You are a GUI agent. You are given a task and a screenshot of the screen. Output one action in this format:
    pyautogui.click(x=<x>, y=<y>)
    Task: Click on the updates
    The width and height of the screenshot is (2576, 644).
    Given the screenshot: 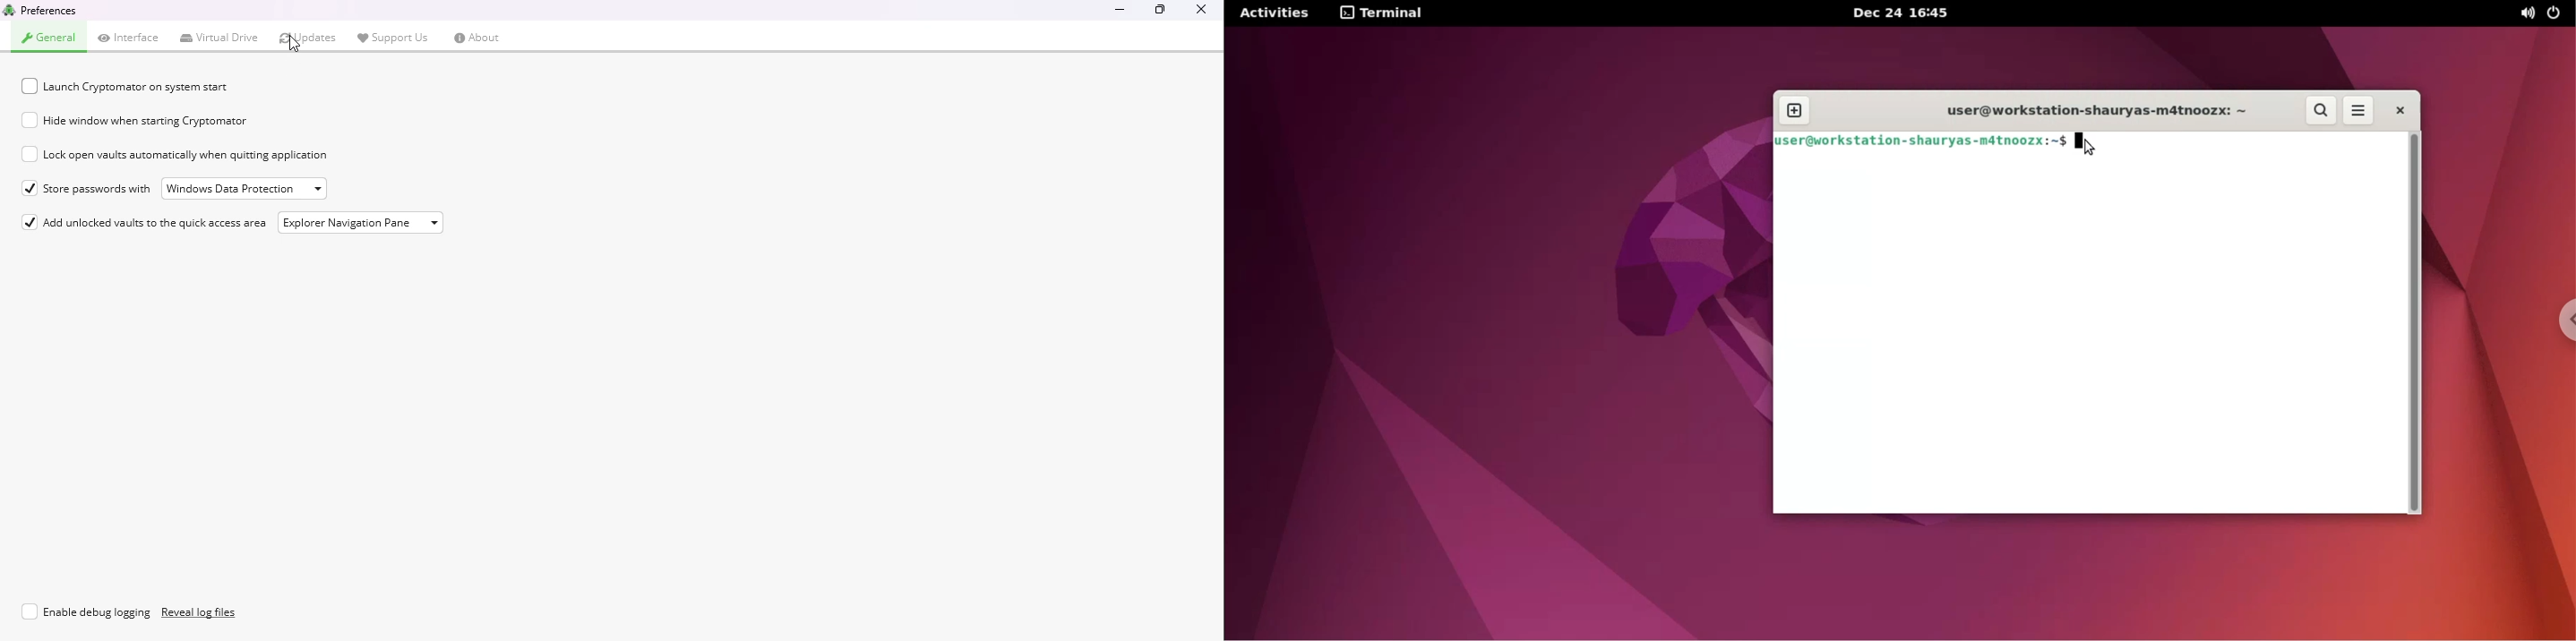 What is the action you would take?
    pyautogui.click(x=308, y=38)
    